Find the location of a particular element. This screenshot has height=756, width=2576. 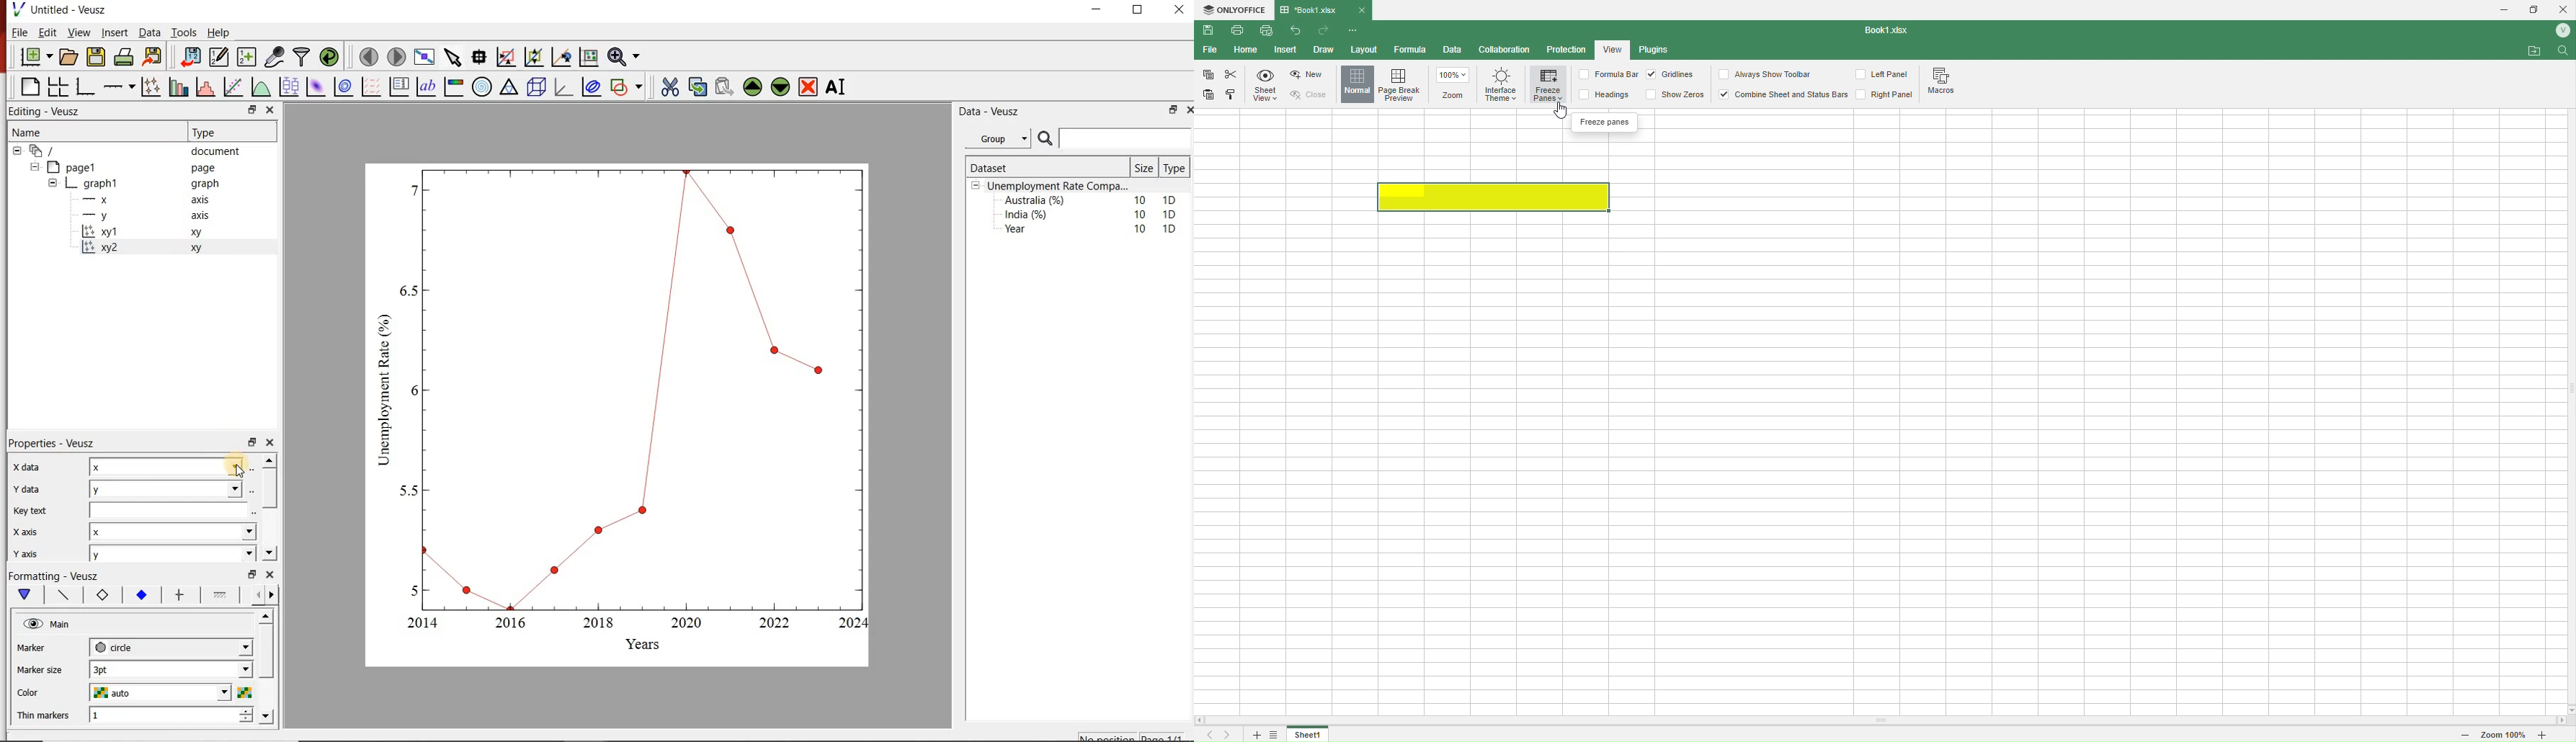

caputure remote data is located at coordinates (276, 56).